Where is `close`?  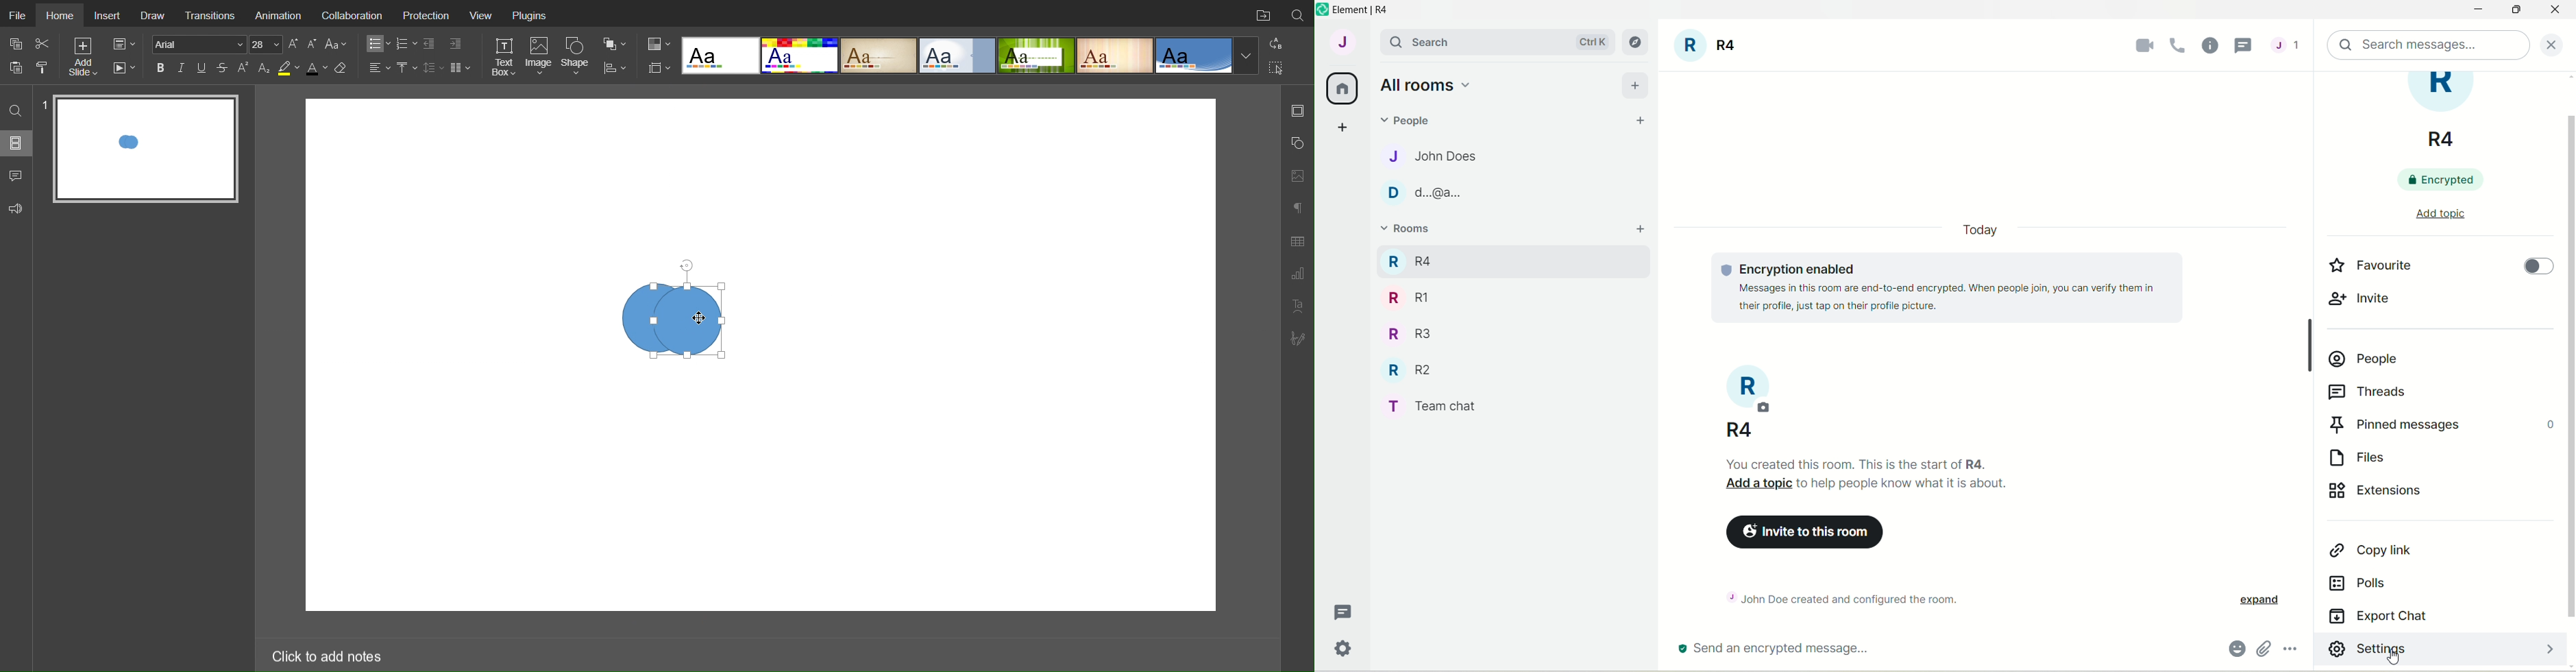 close is located at coordinates (2555, 12).